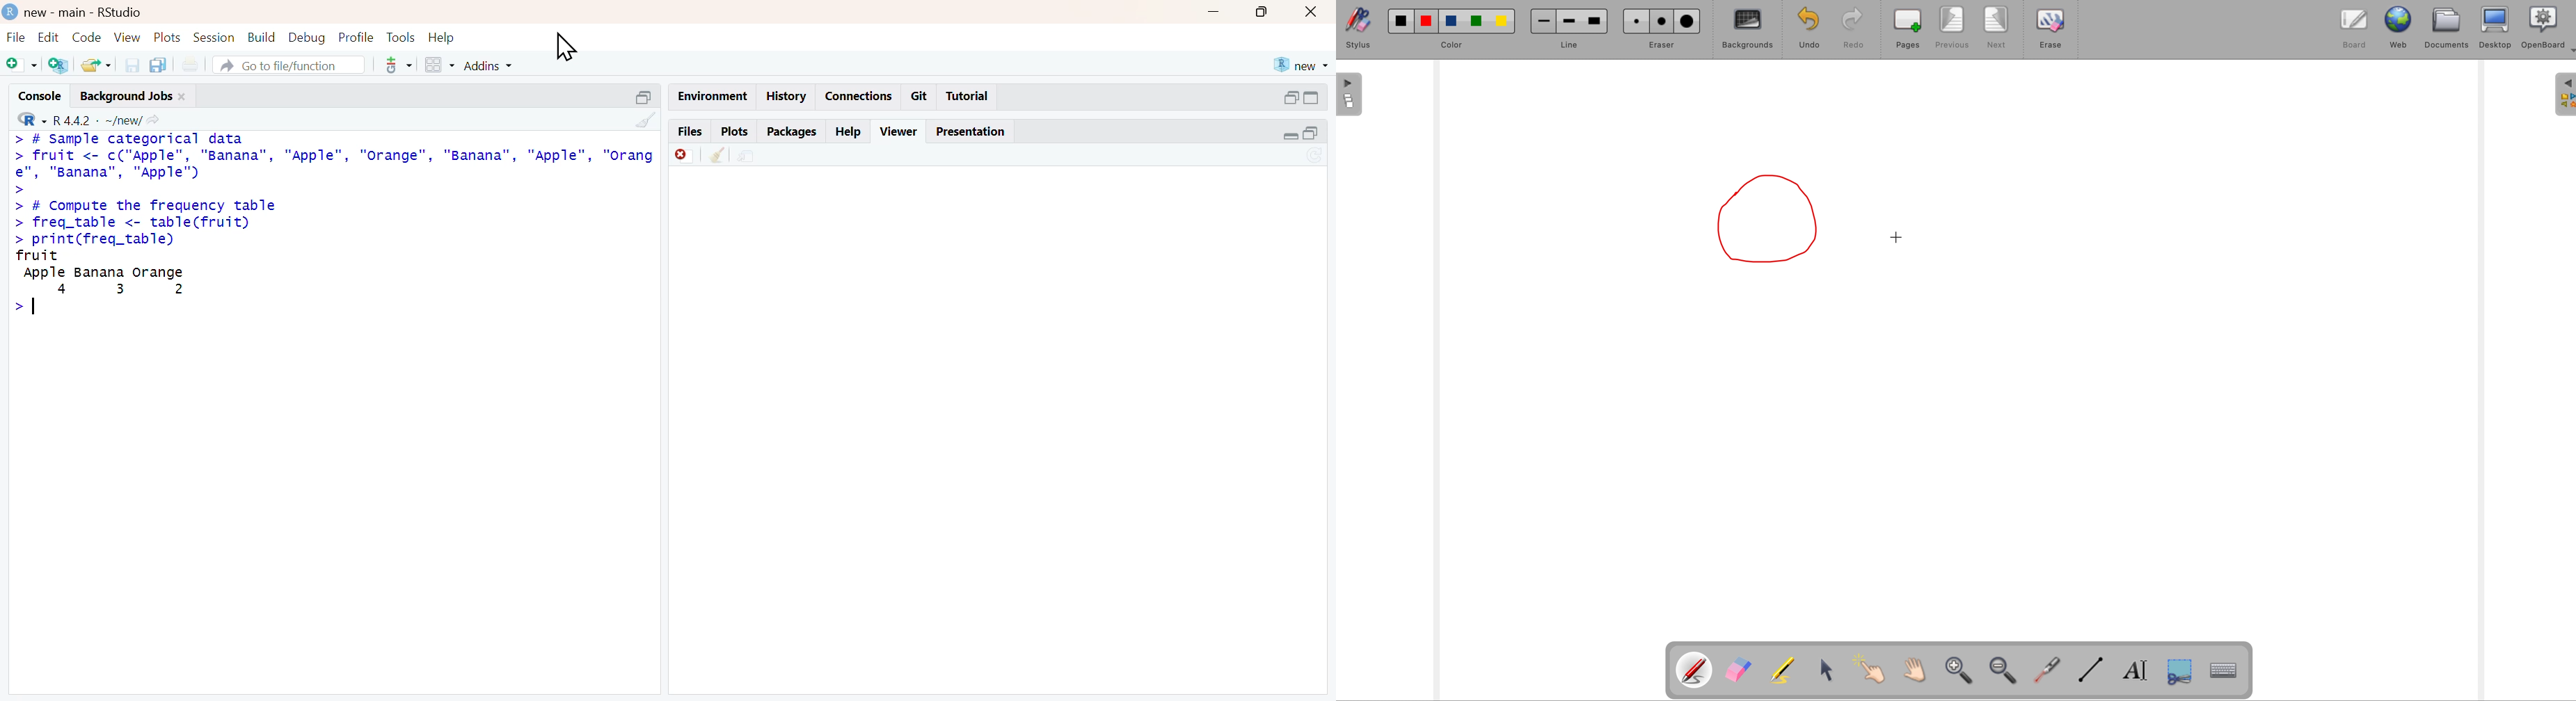  I want to click on cursor, so click(1899, 237).